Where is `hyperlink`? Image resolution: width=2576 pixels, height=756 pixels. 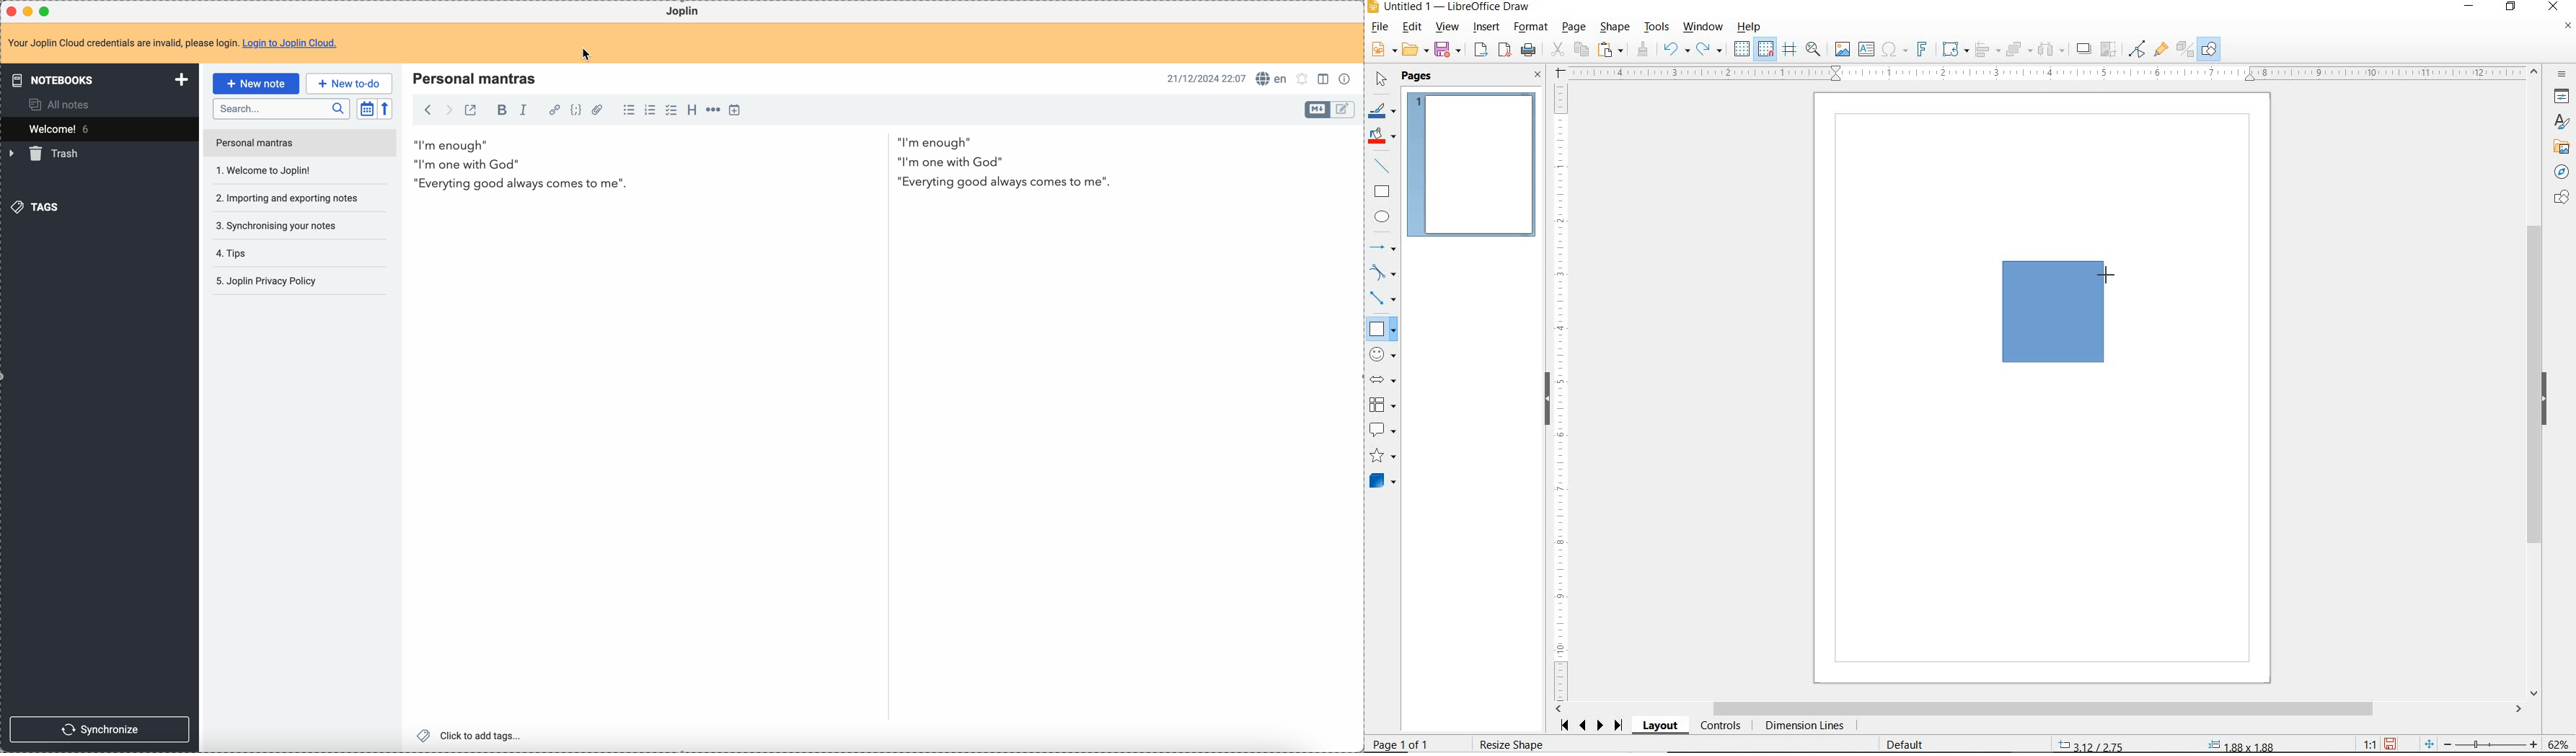
hyperlink is located at coordinates (552, 111).